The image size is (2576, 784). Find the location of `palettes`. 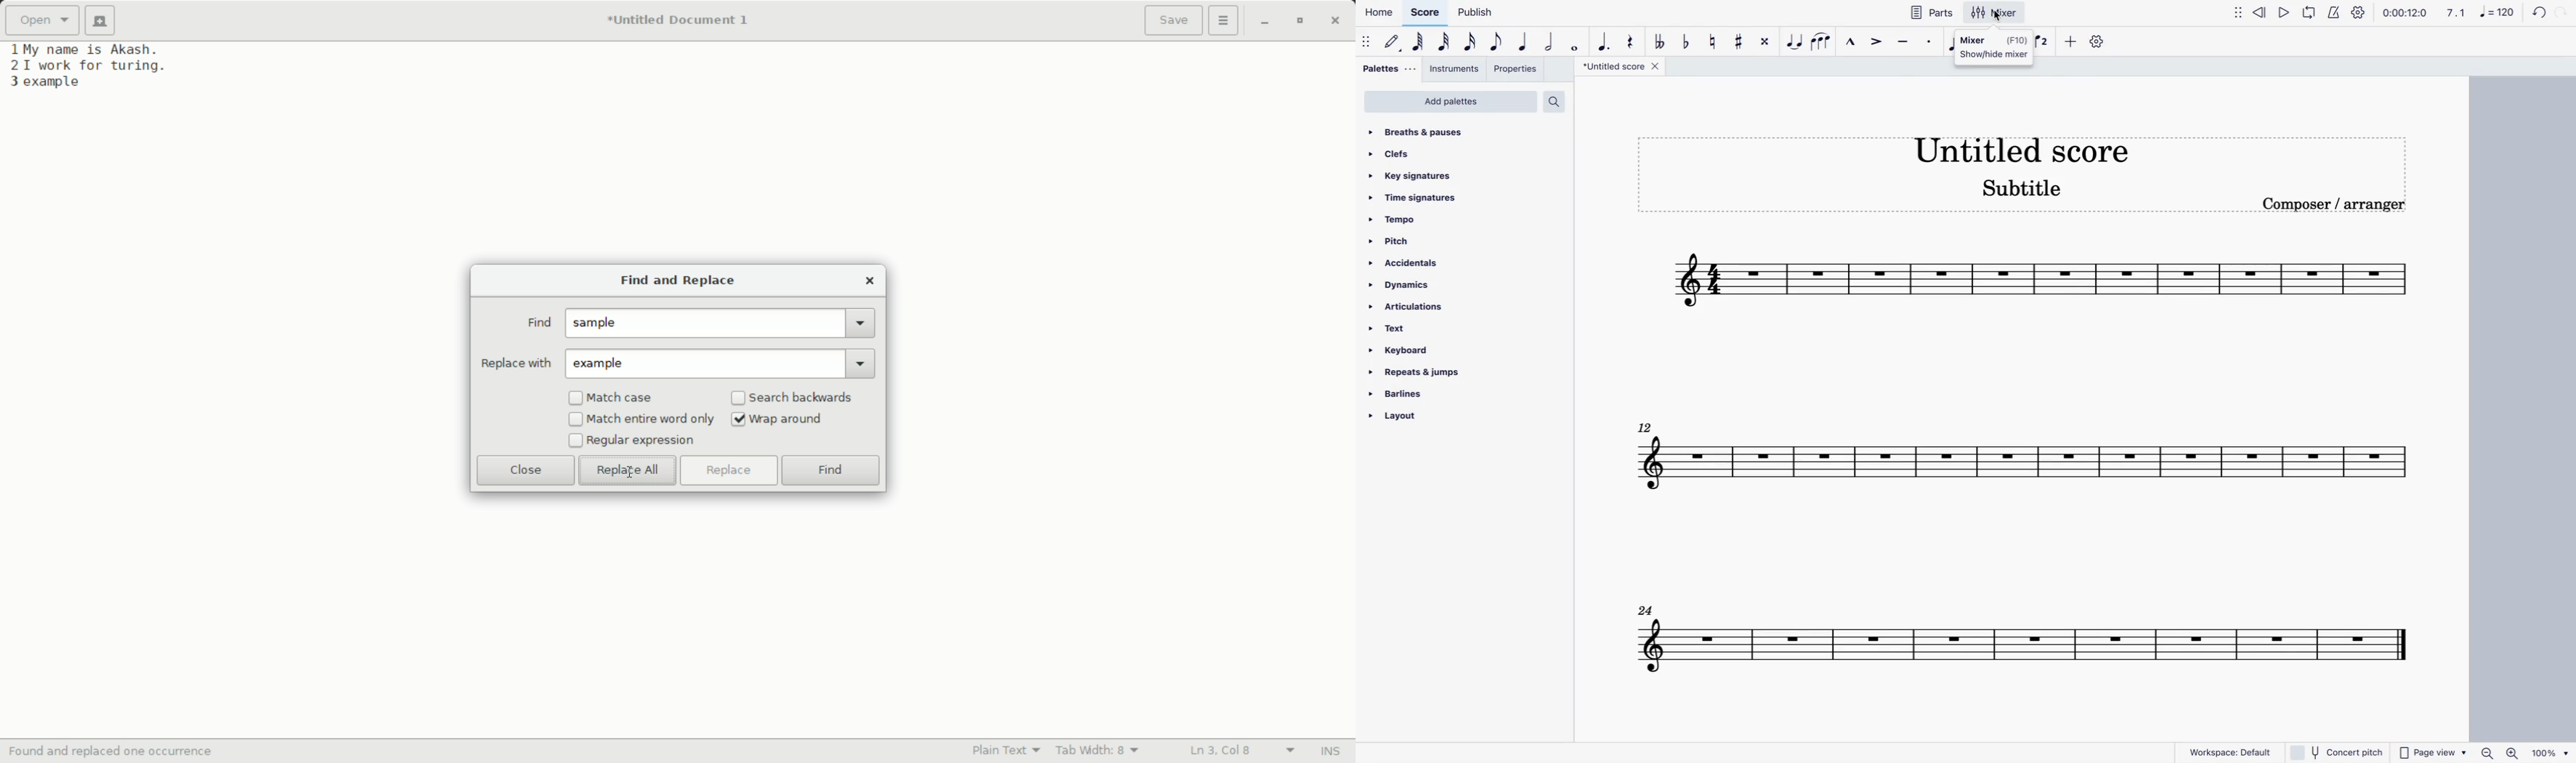

palettes is located at coordinates (1387, 69).